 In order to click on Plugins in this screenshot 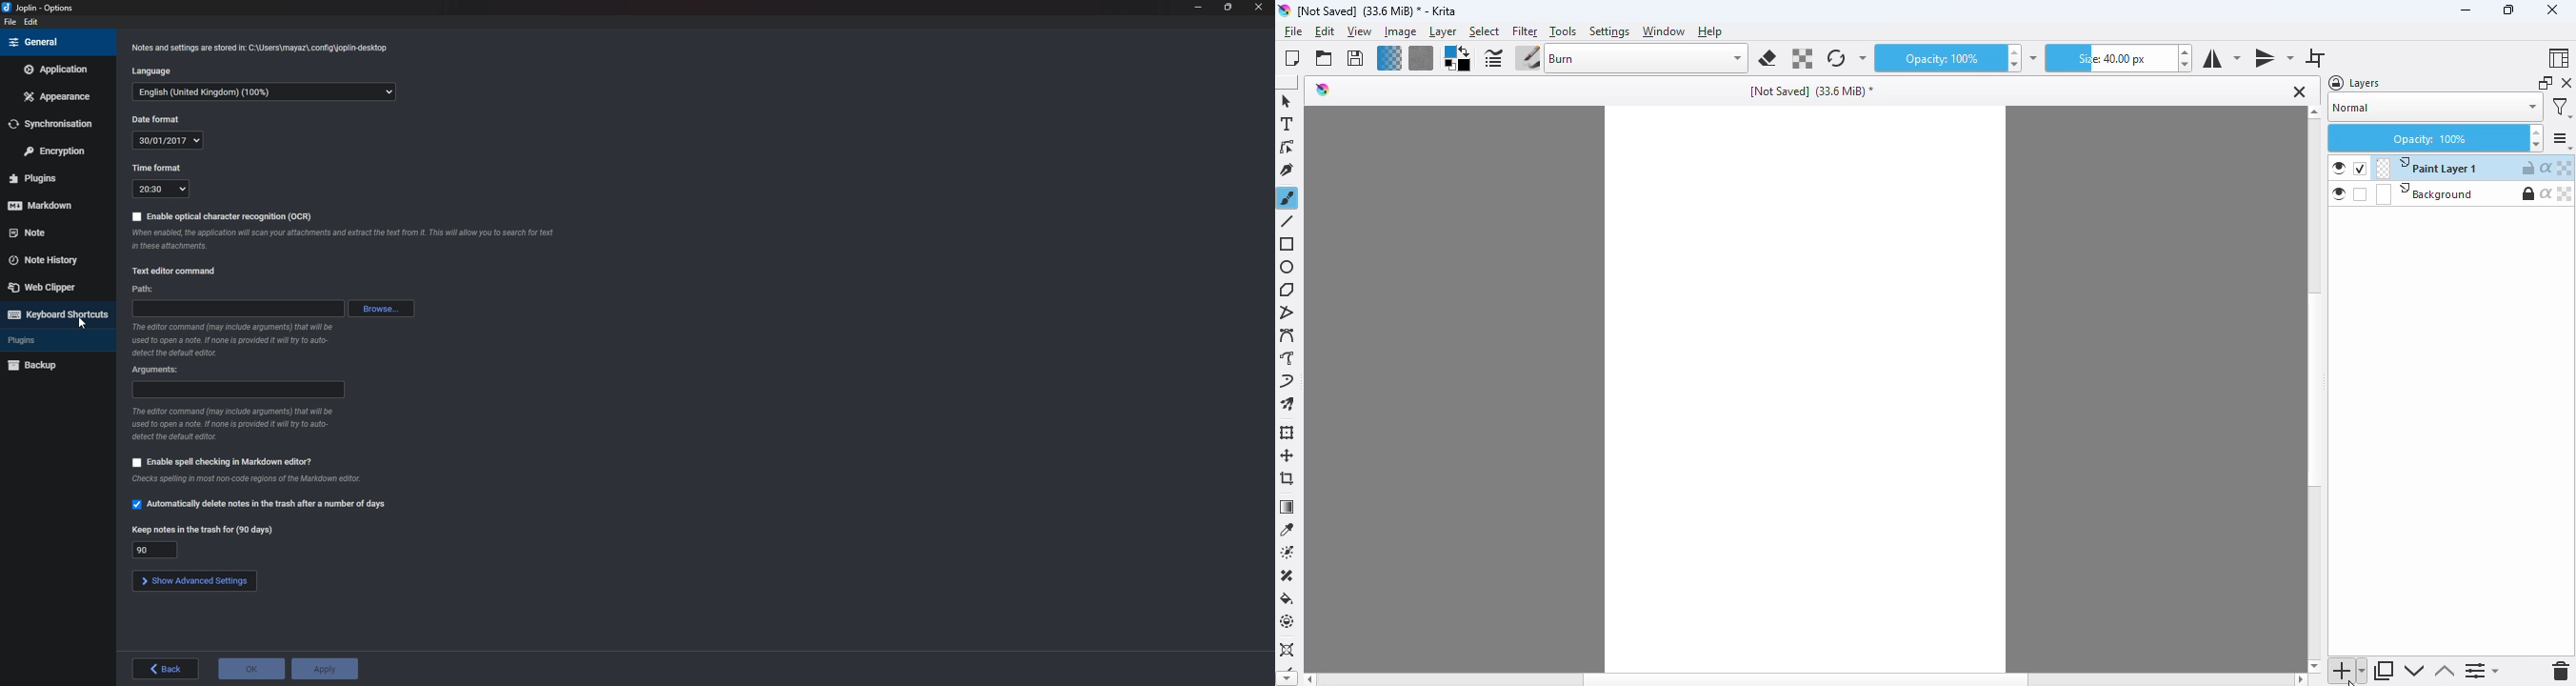, I will do `click(51, 179)`.